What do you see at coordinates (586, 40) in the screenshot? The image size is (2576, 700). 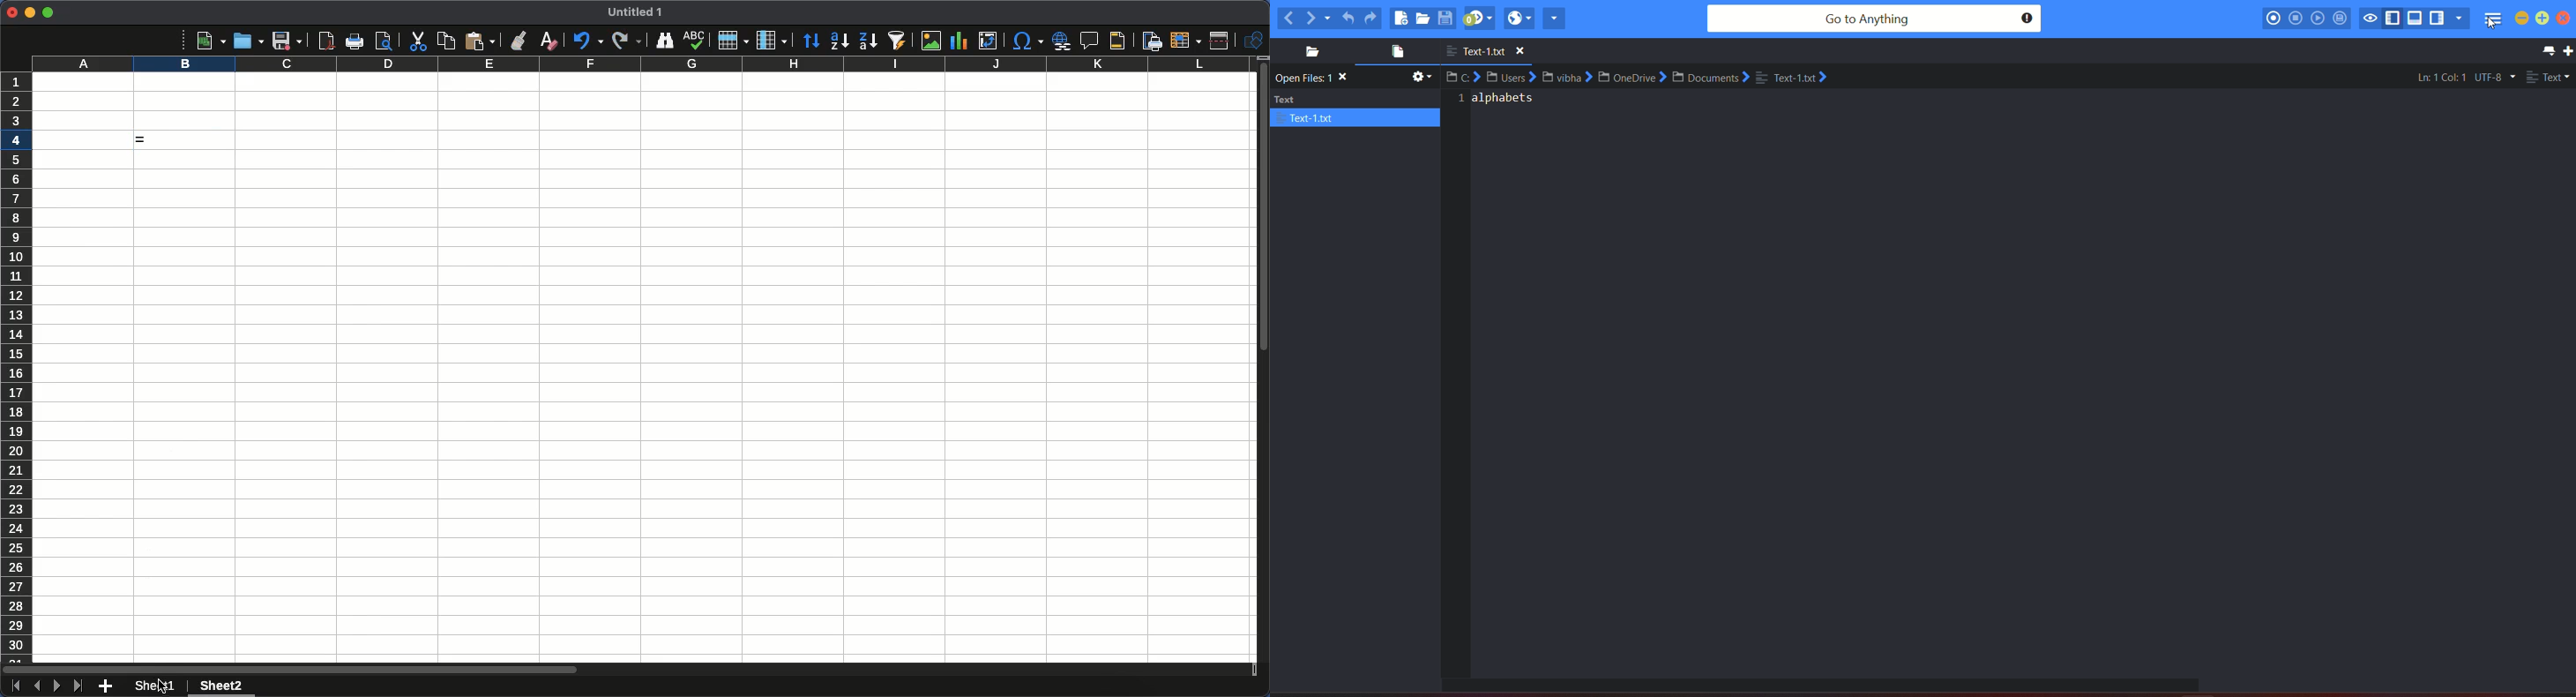 I see `Undo` at bounding box center [586, 40].